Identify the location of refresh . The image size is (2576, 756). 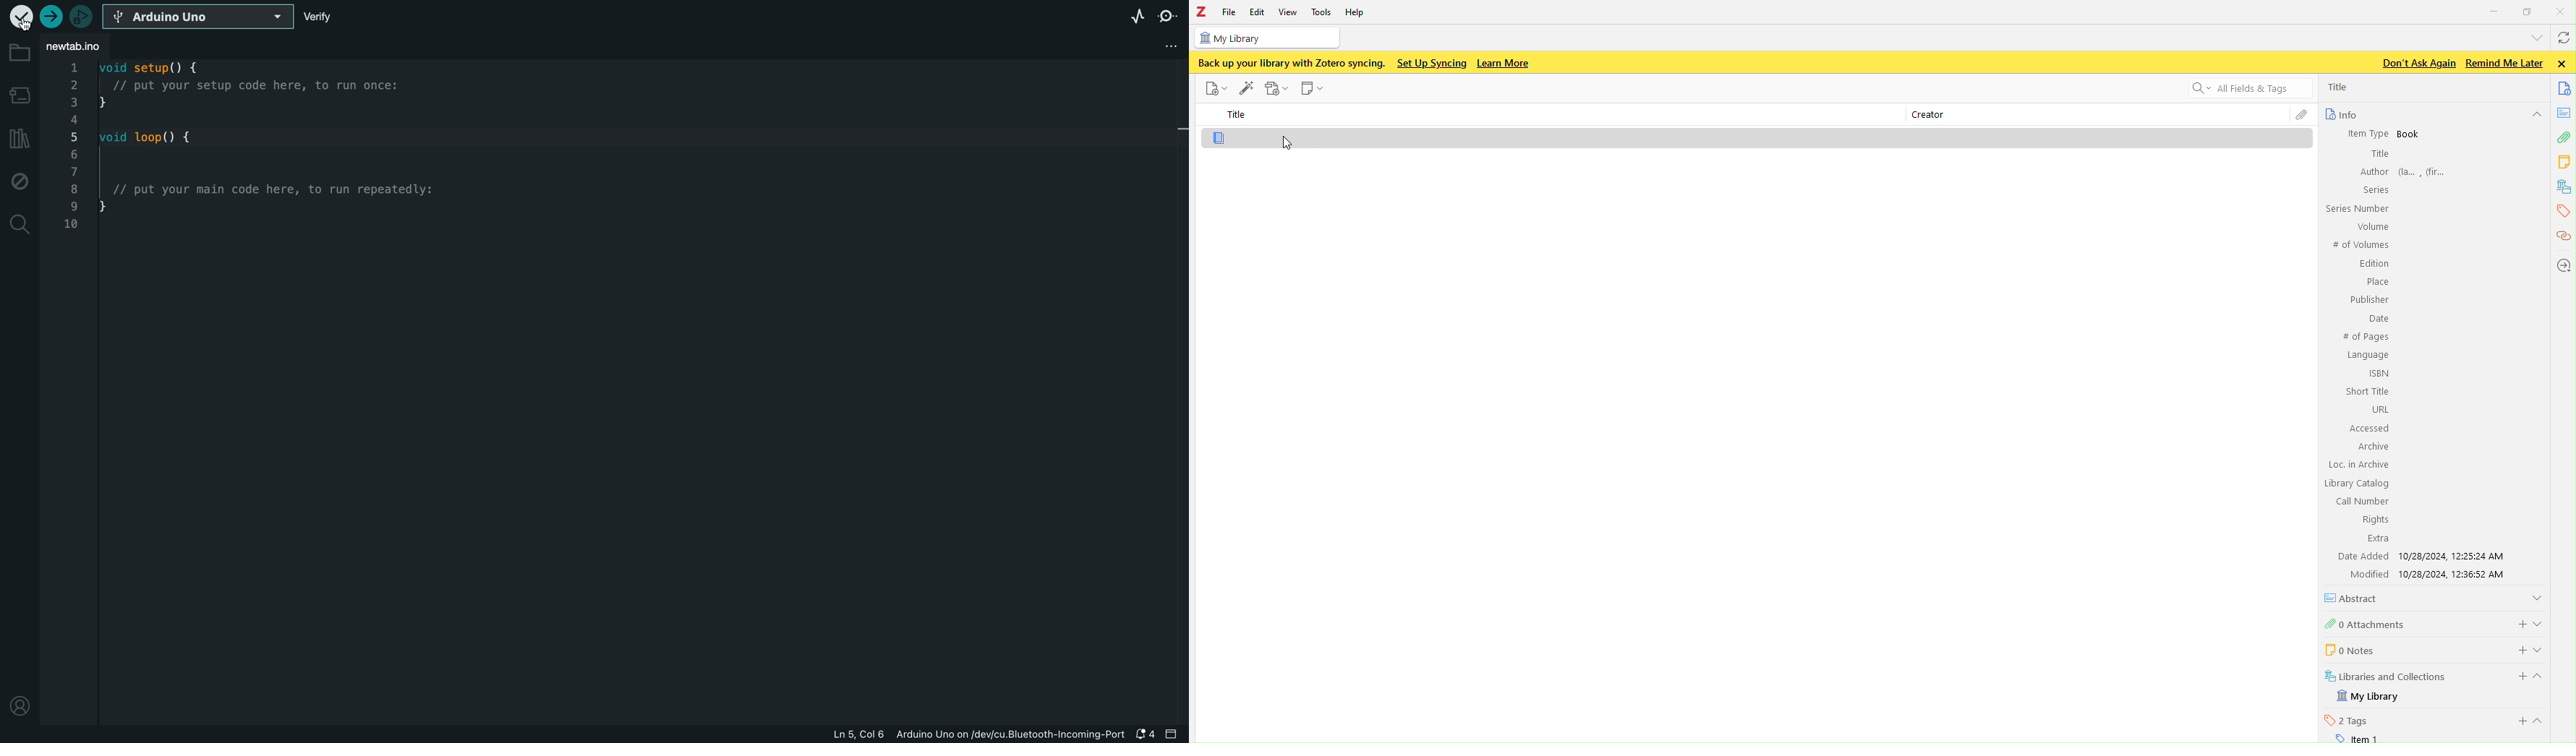
(2562, 40).